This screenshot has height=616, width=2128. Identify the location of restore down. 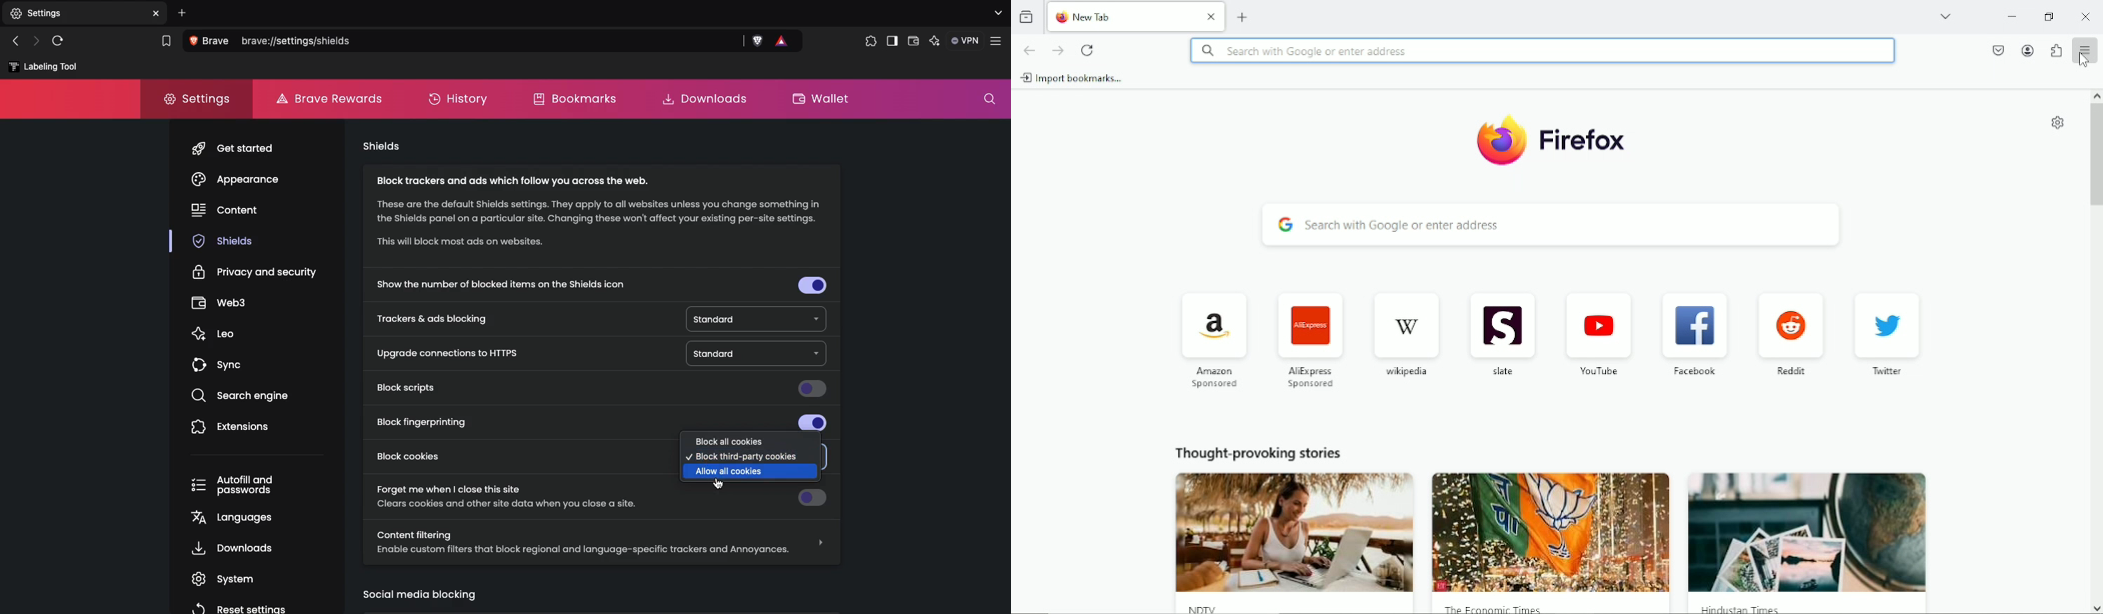
(2050, 17).